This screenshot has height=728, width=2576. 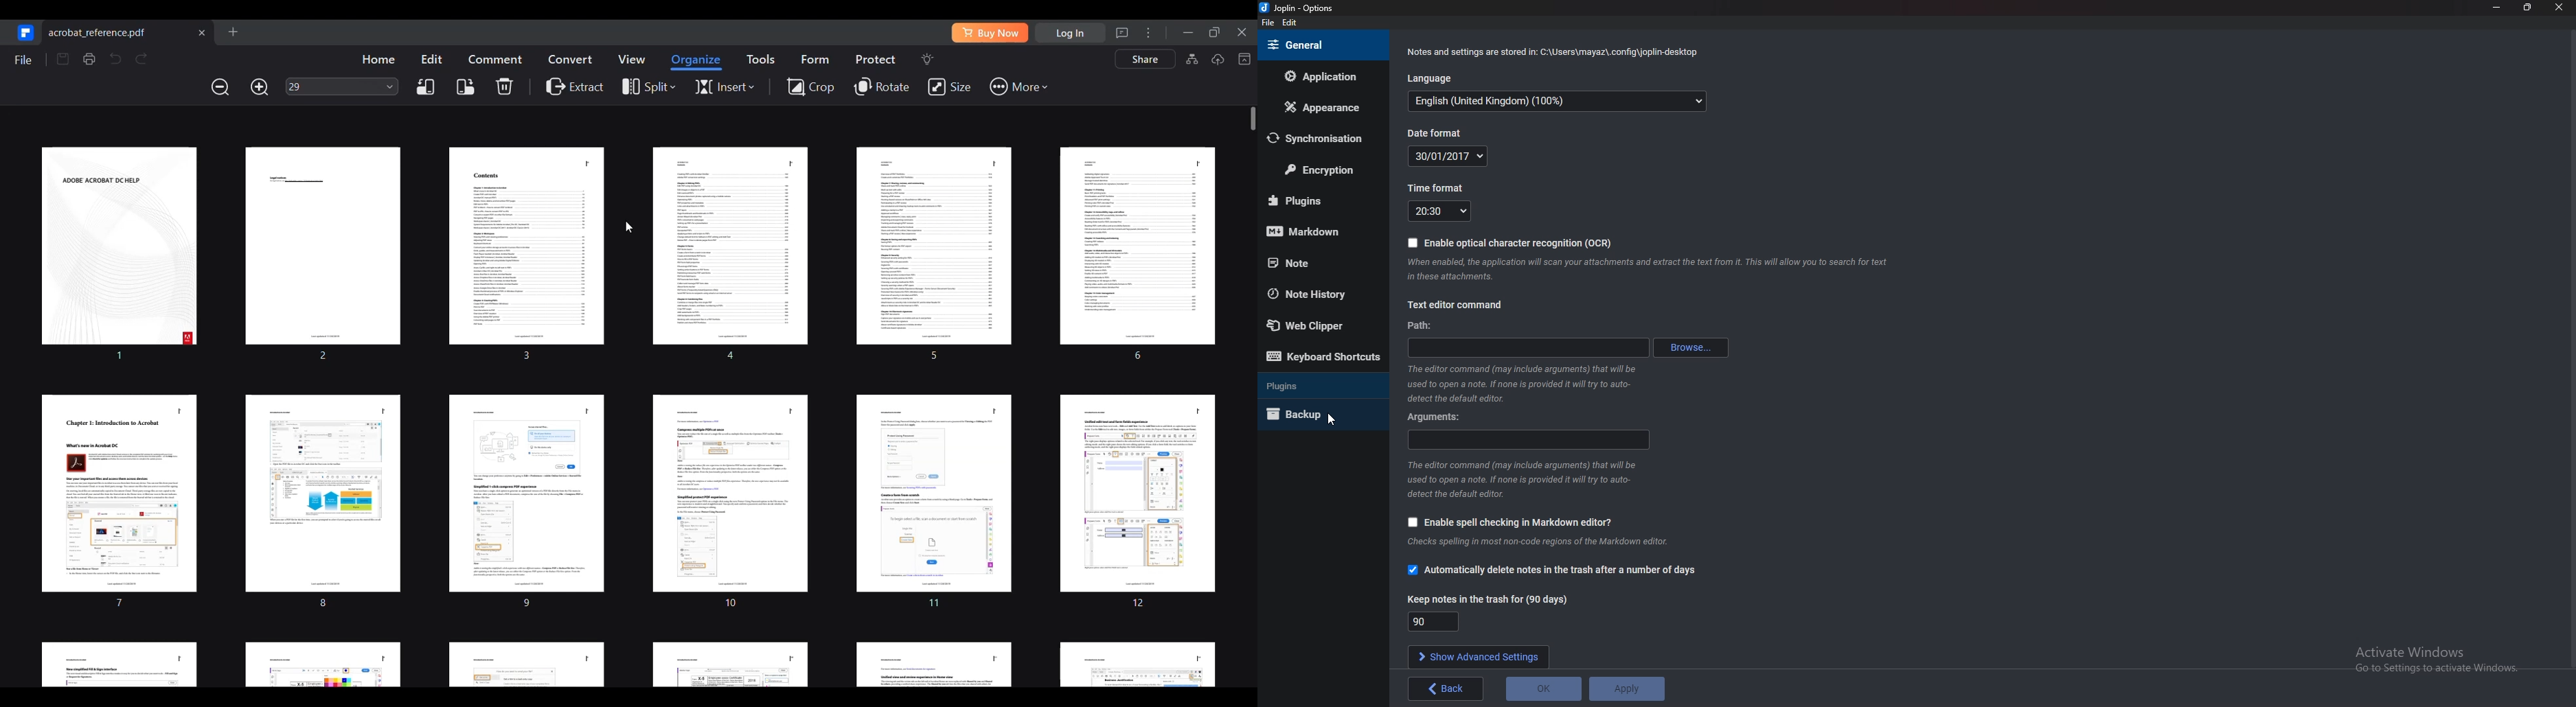 What do you see at coordinates (1480, 658) in the screenshot?
I see `show advanced settings` at bounding box center [1480, 658].